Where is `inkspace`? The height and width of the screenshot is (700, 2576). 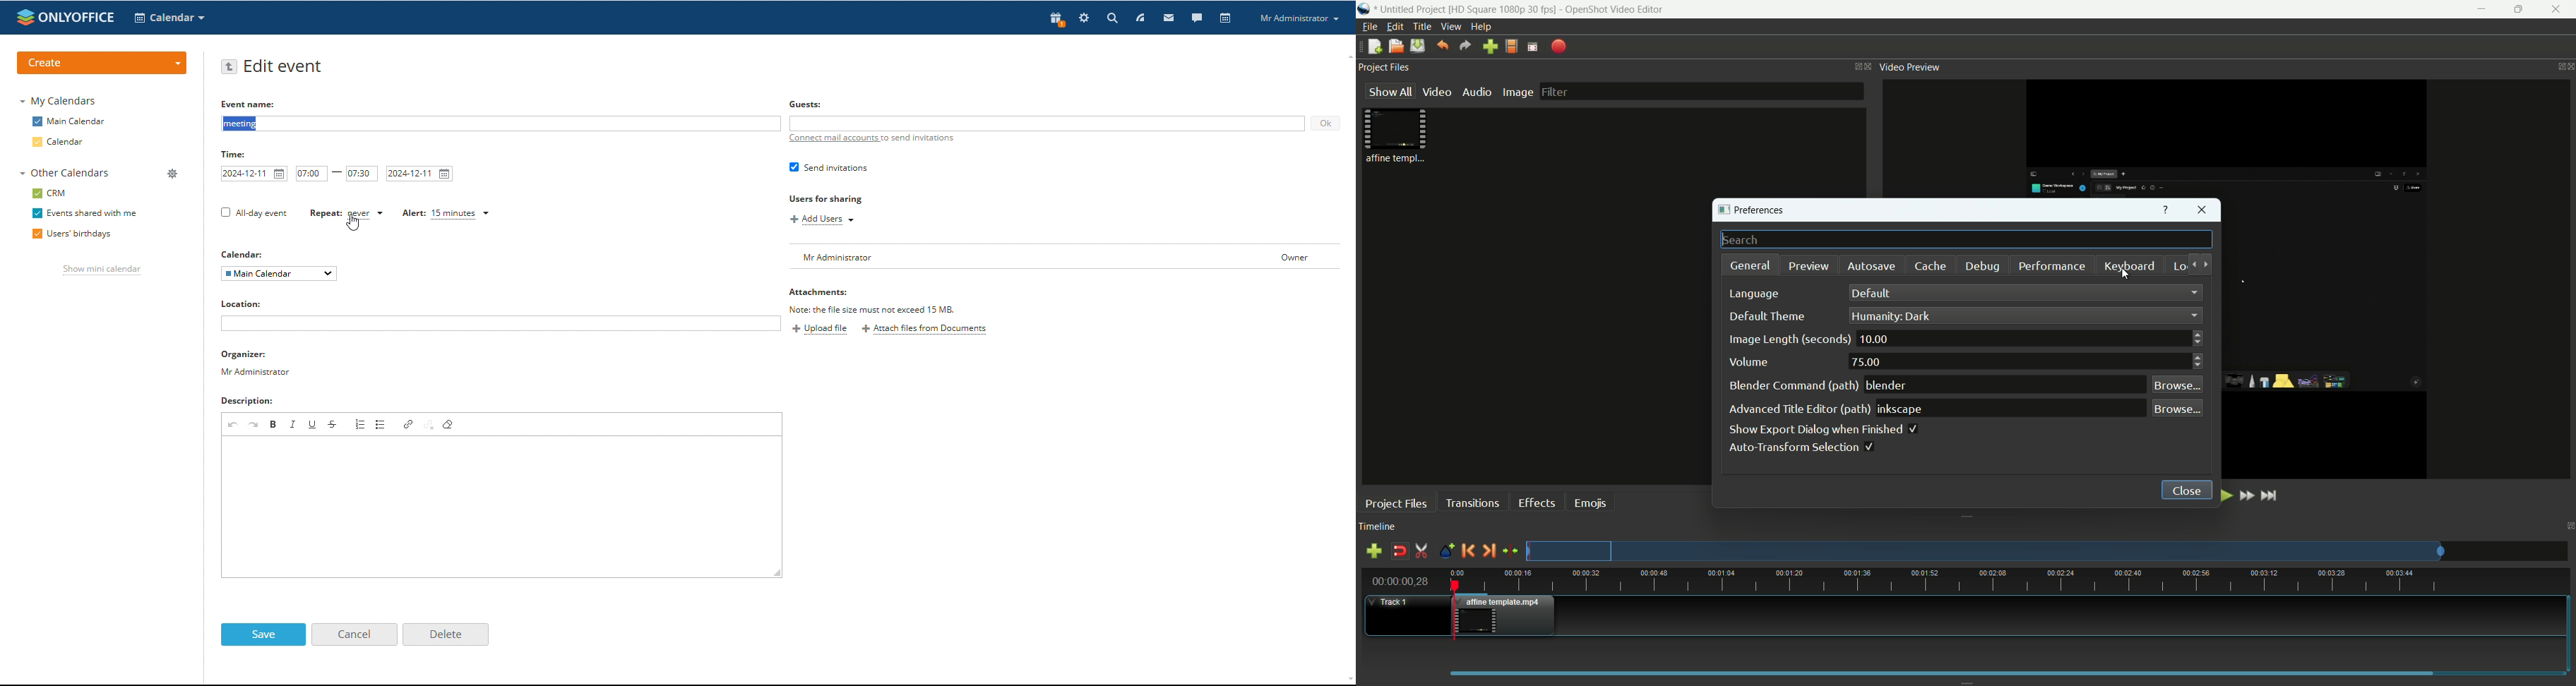 inkspace is located at coordinates (1899, 410).